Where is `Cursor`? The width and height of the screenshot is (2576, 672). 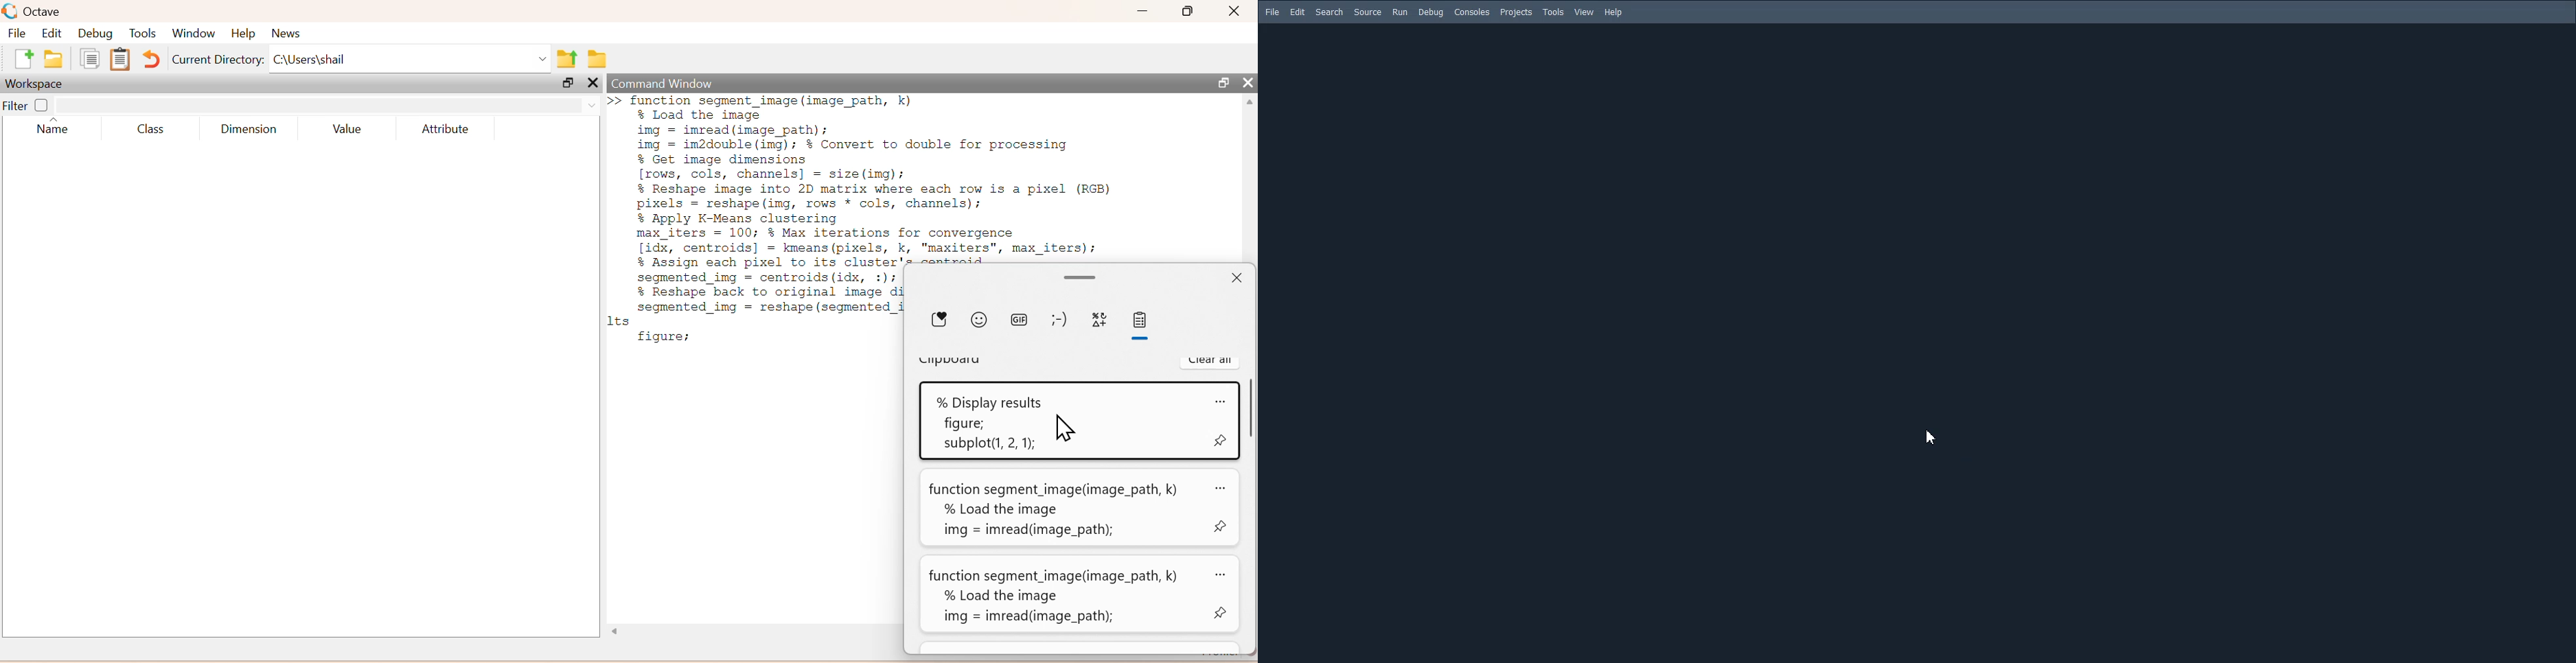
Cursor is located at coordinates (1929, 437).